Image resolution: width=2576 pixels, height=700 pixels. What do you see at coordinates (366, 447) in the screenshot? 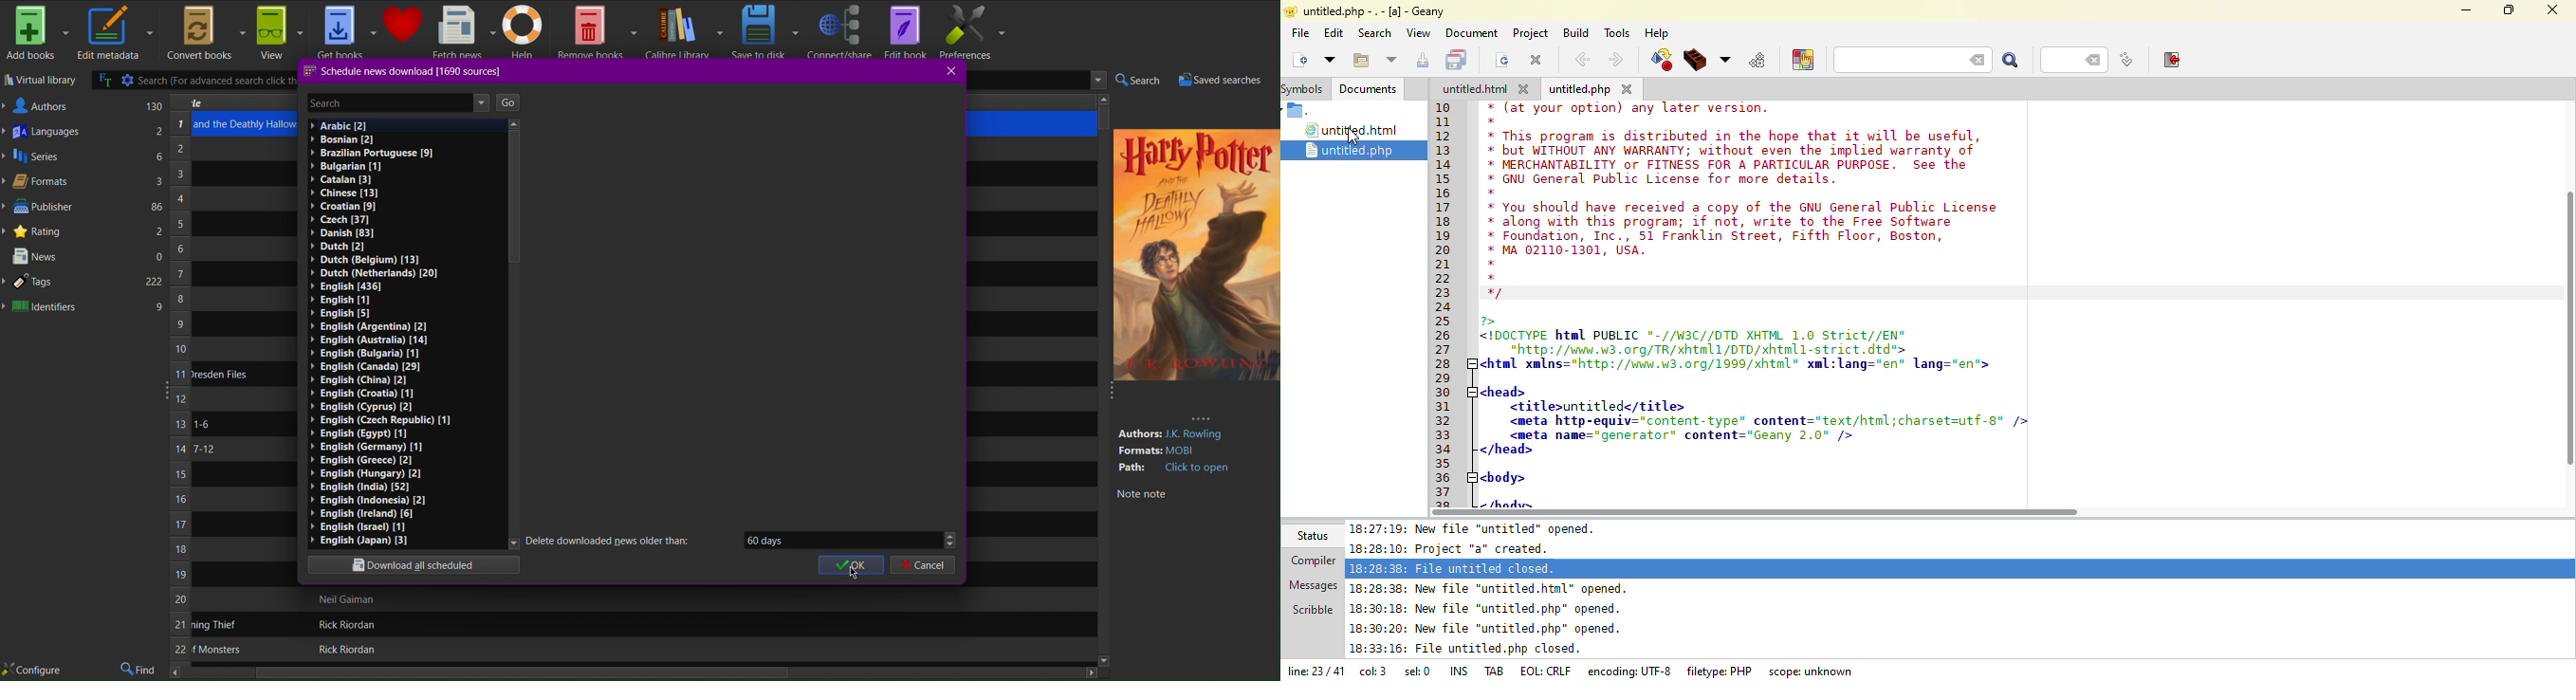
I see `English (Germany) [1]` at bounding box center [366, 447].